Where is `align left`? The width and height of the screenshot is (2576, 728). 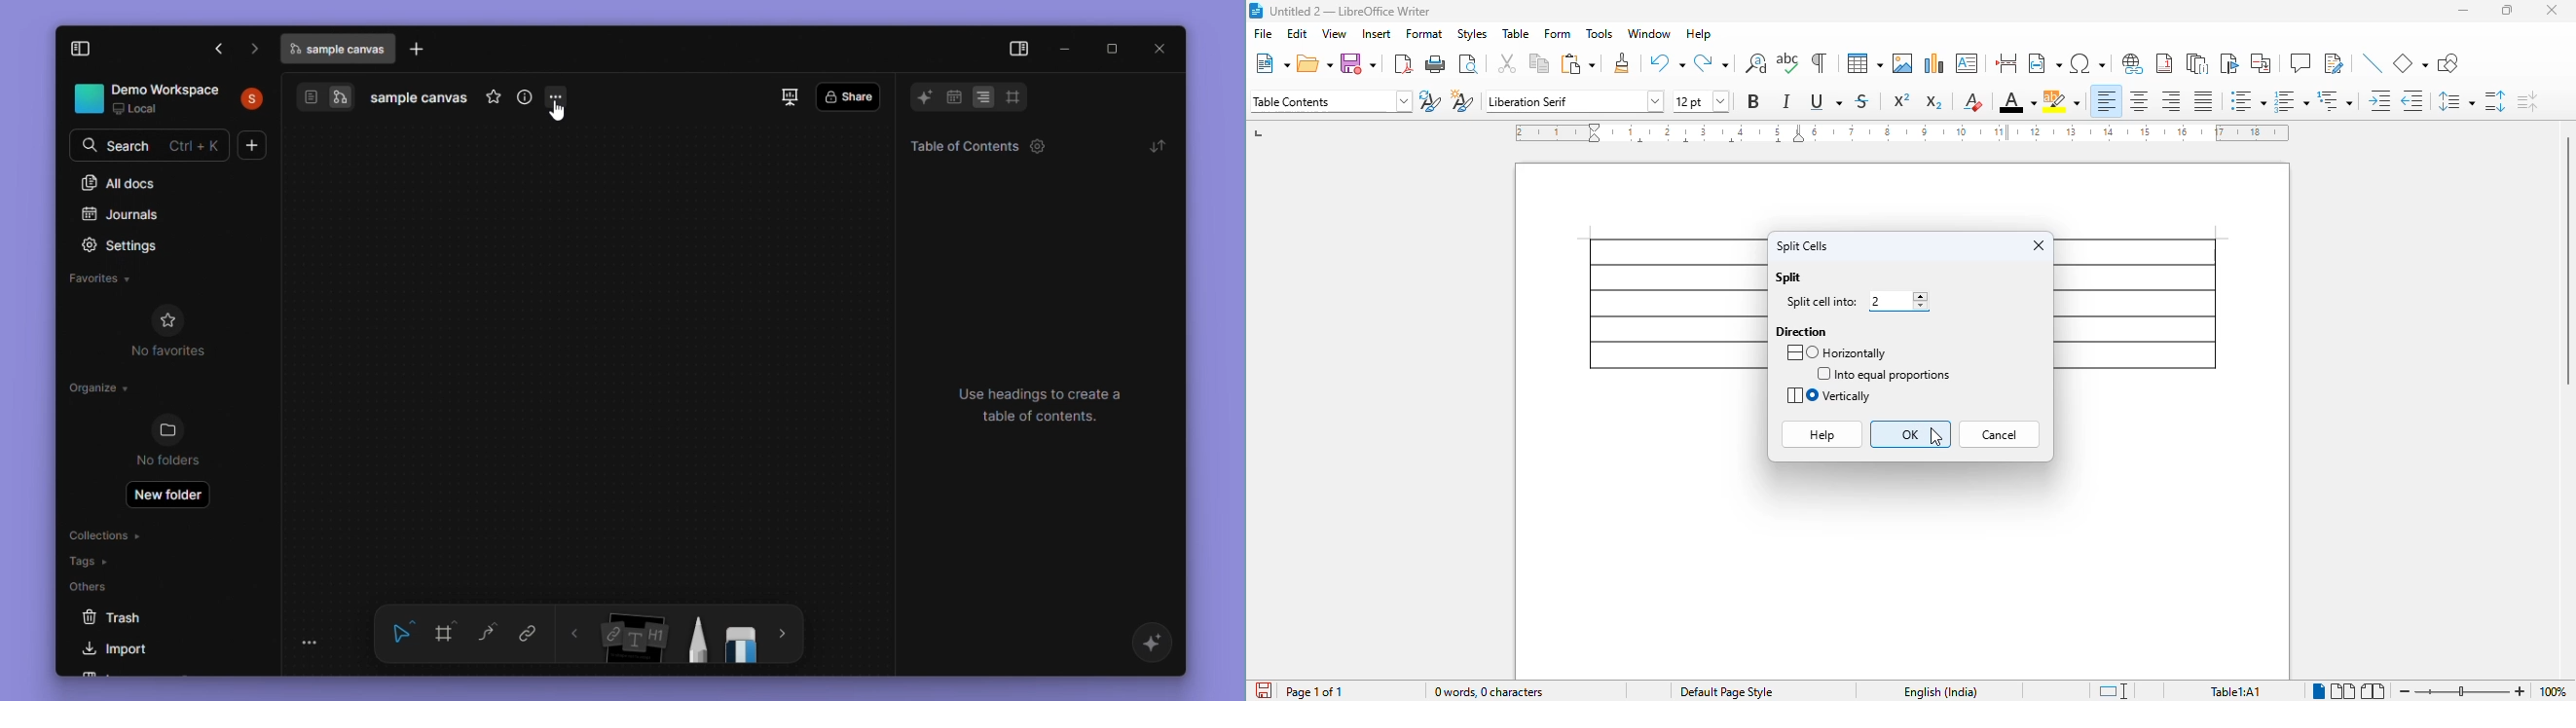 align left is located at coordinates (2107, 101).